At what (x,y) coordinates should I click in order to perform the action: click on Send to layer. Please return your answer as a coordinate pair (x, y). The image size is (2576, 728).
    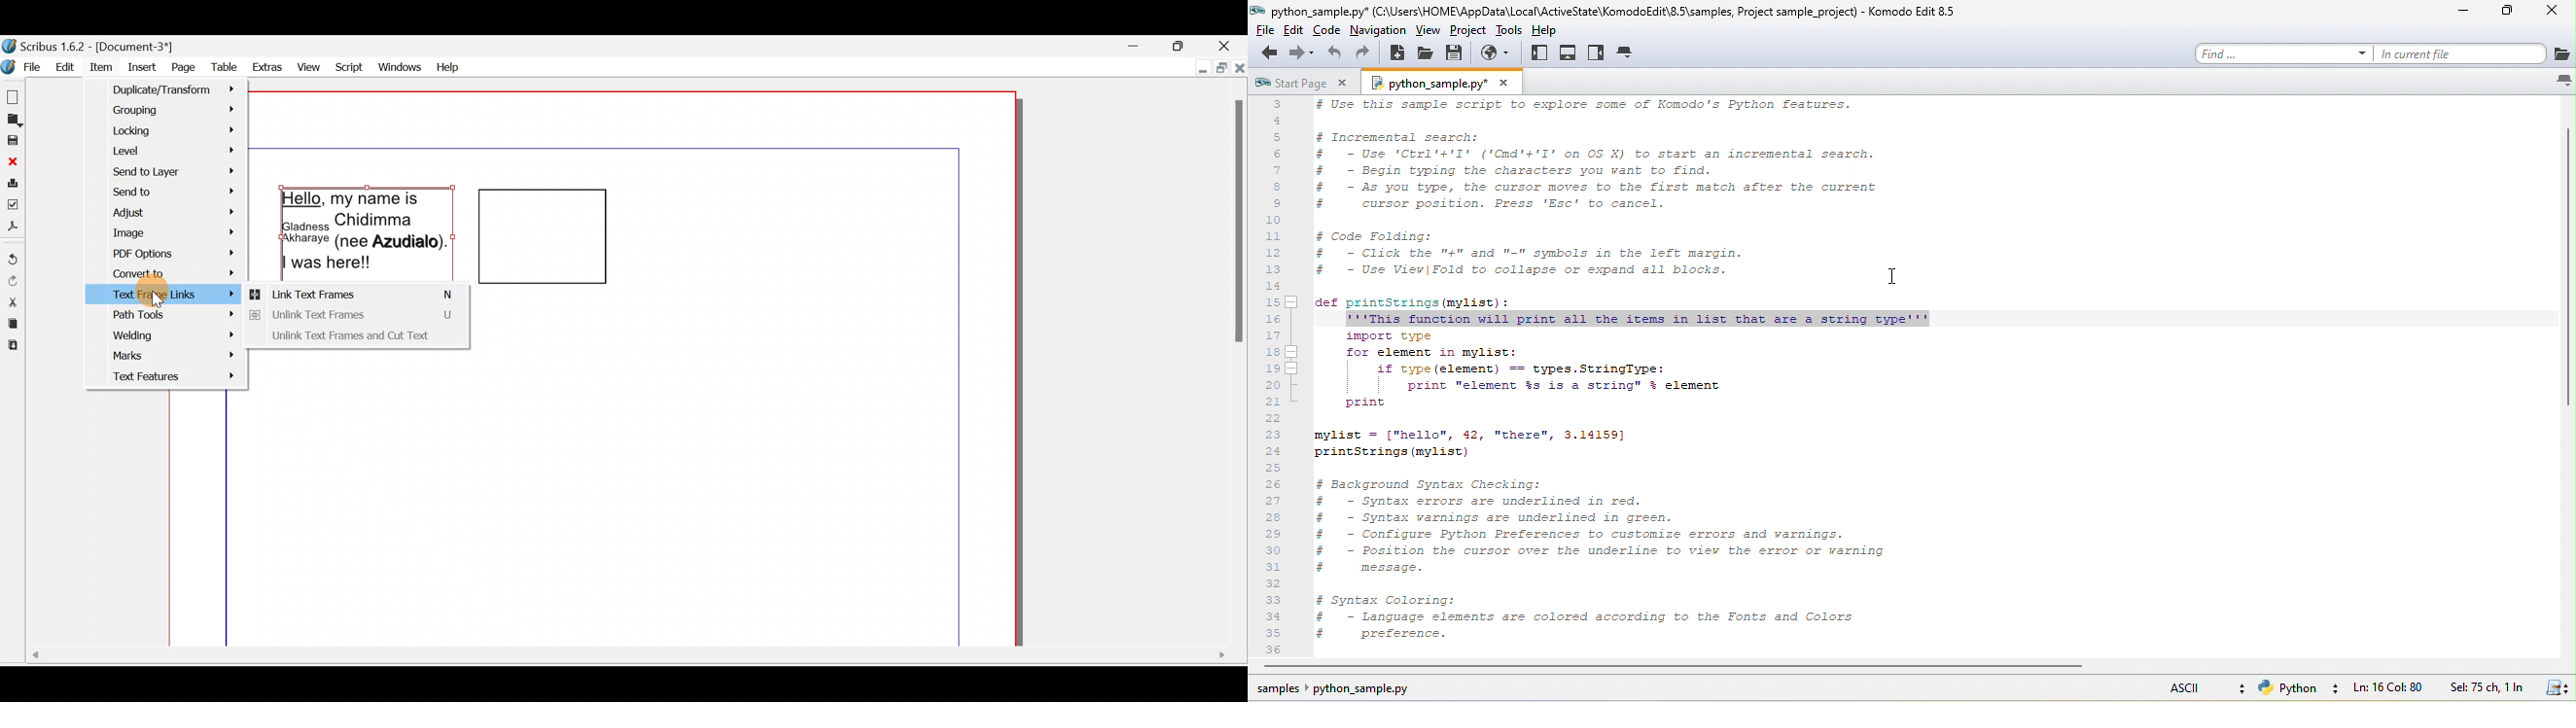
    Looking at the image, I should click on (176, 172).